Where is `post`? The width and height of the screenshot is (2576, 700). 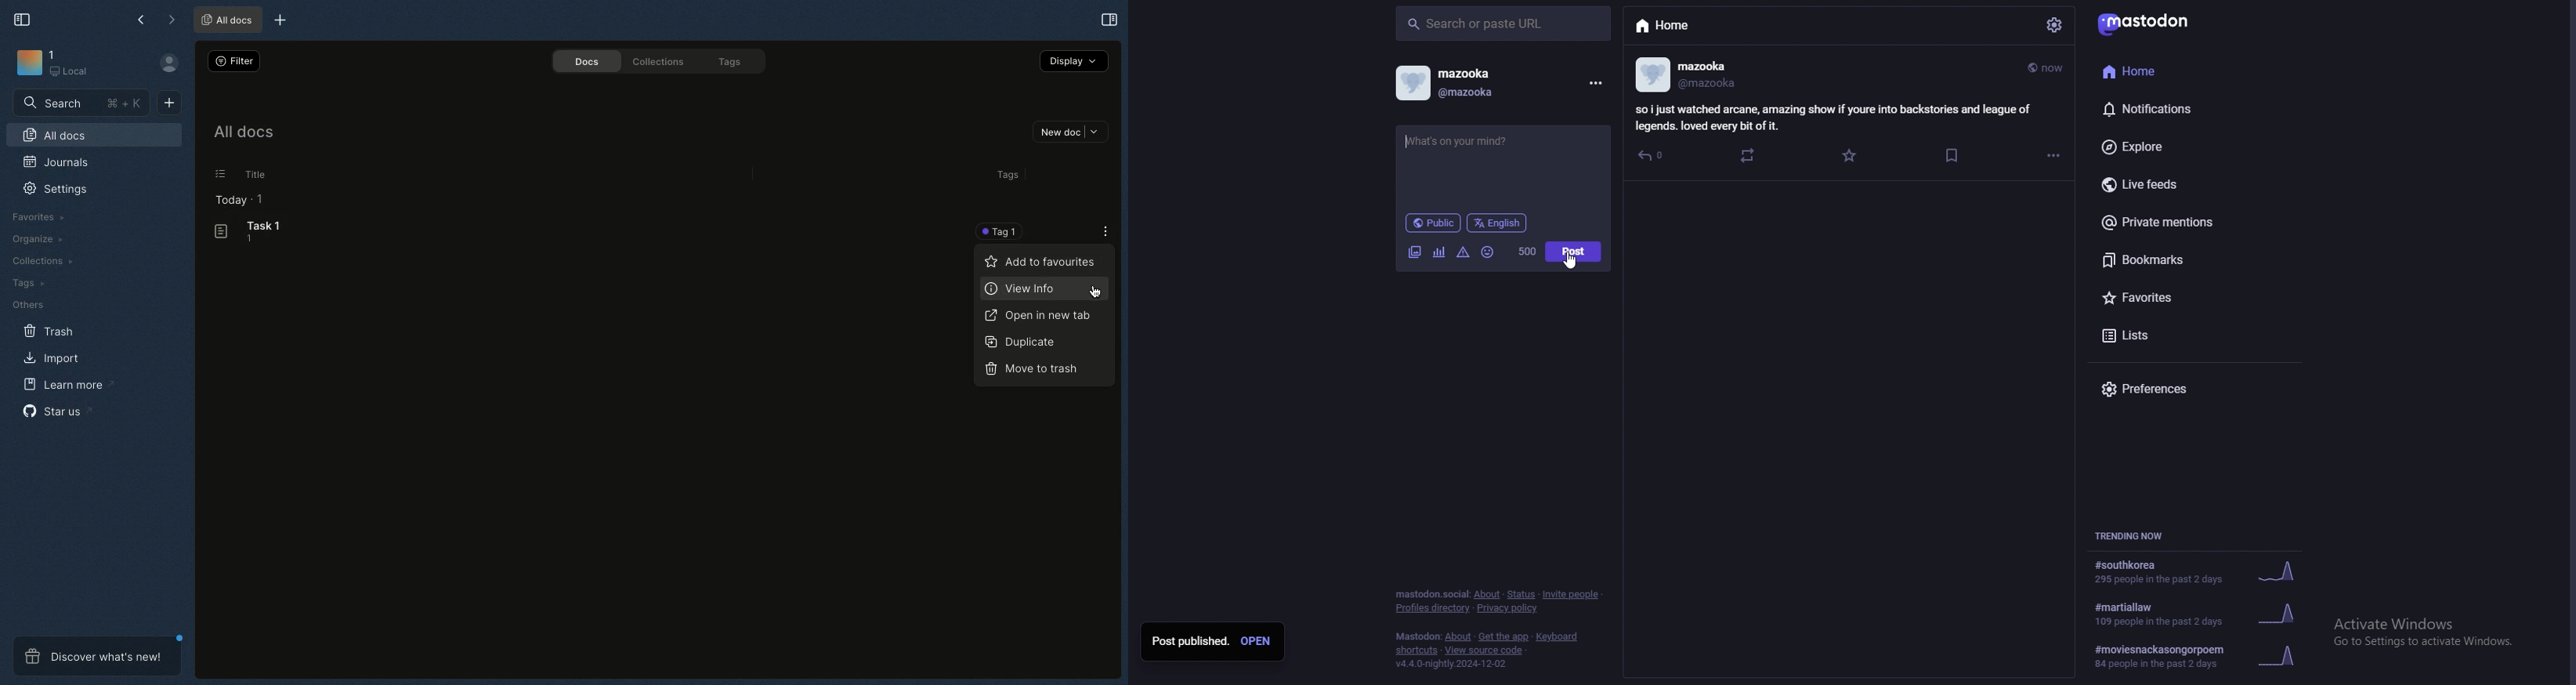 post is located at coordinates (1836, 119).